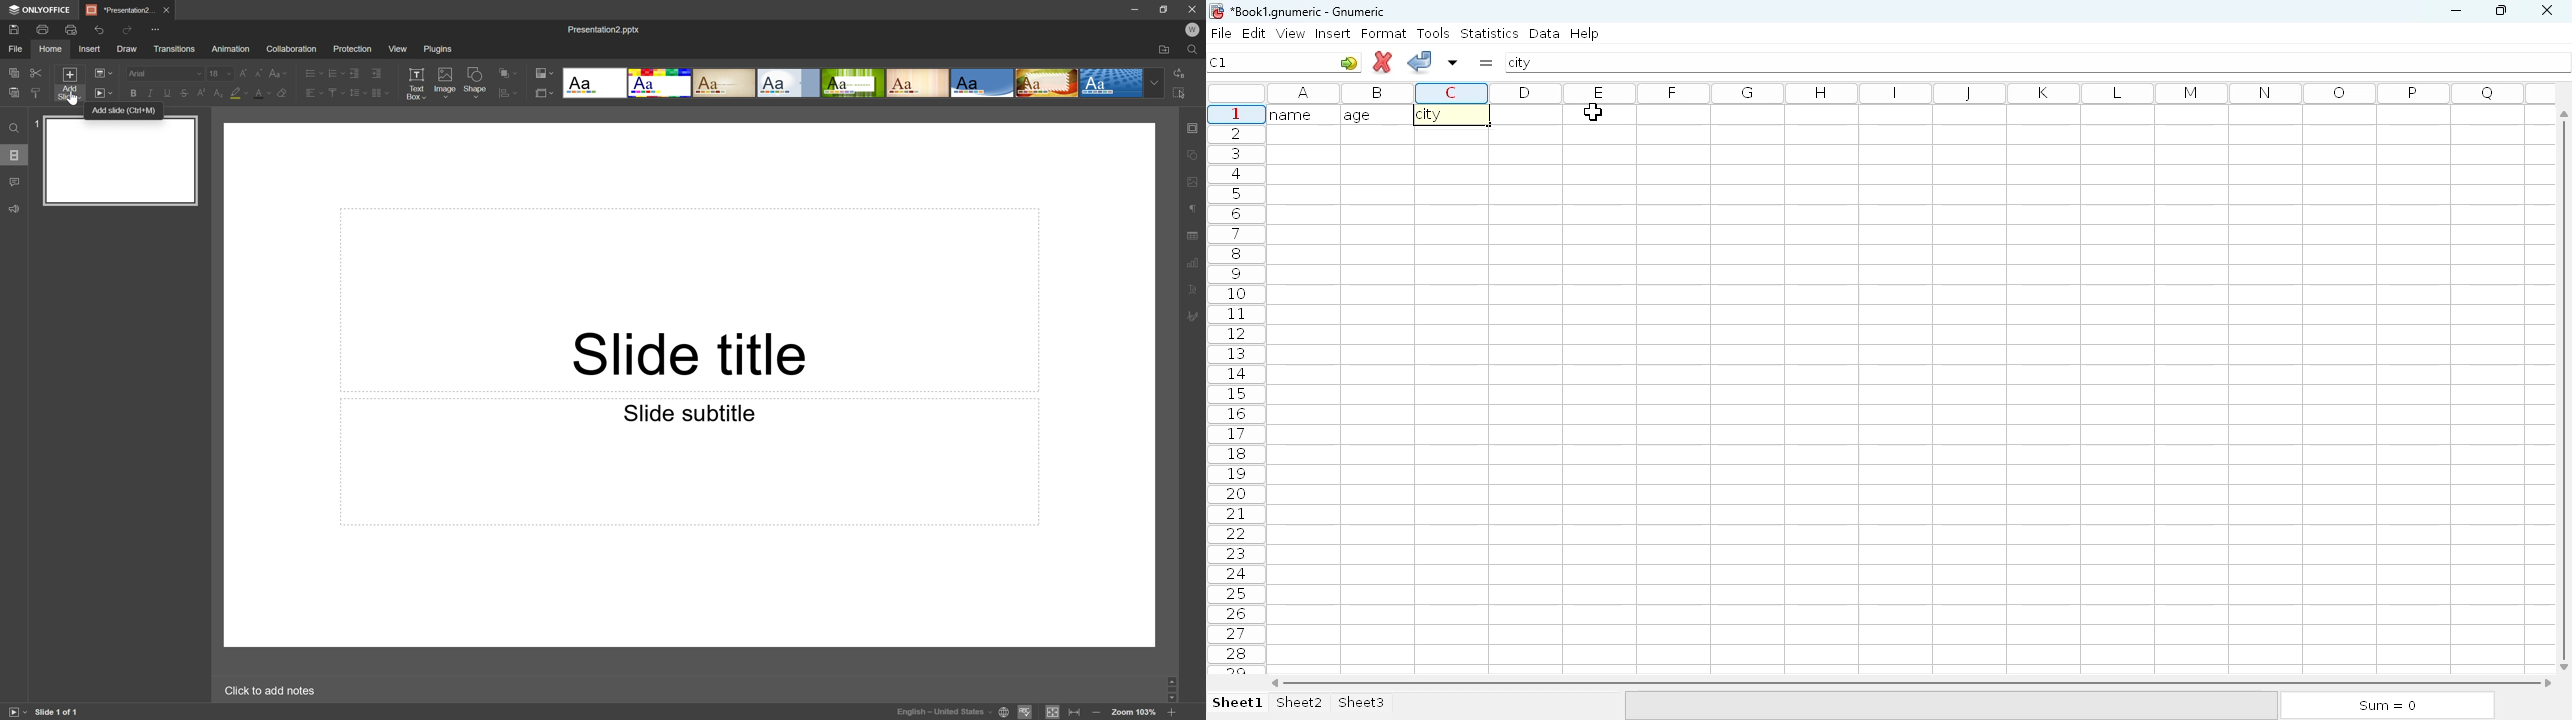  What do you see at coordinates (380, 94) in the screenshot?
I see `Insert columns` at bounding box center [380, 94].